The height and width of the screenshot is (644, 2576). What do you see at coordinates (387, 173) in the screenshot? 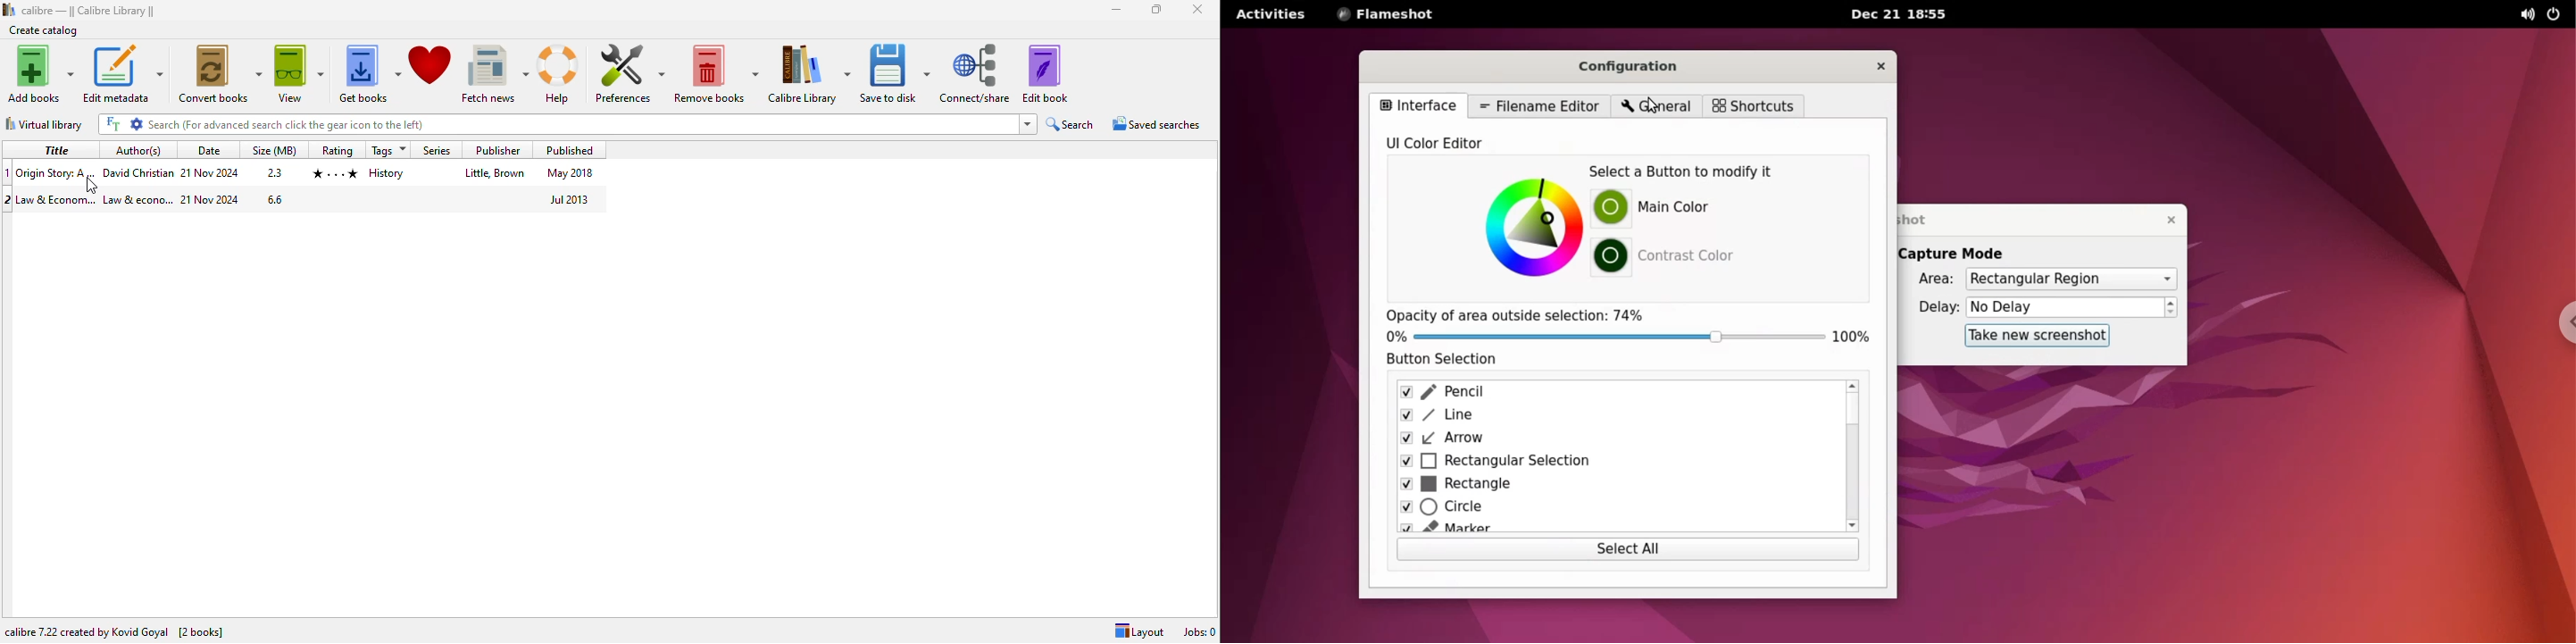
I see `tag` at bounding box center [387, 173].